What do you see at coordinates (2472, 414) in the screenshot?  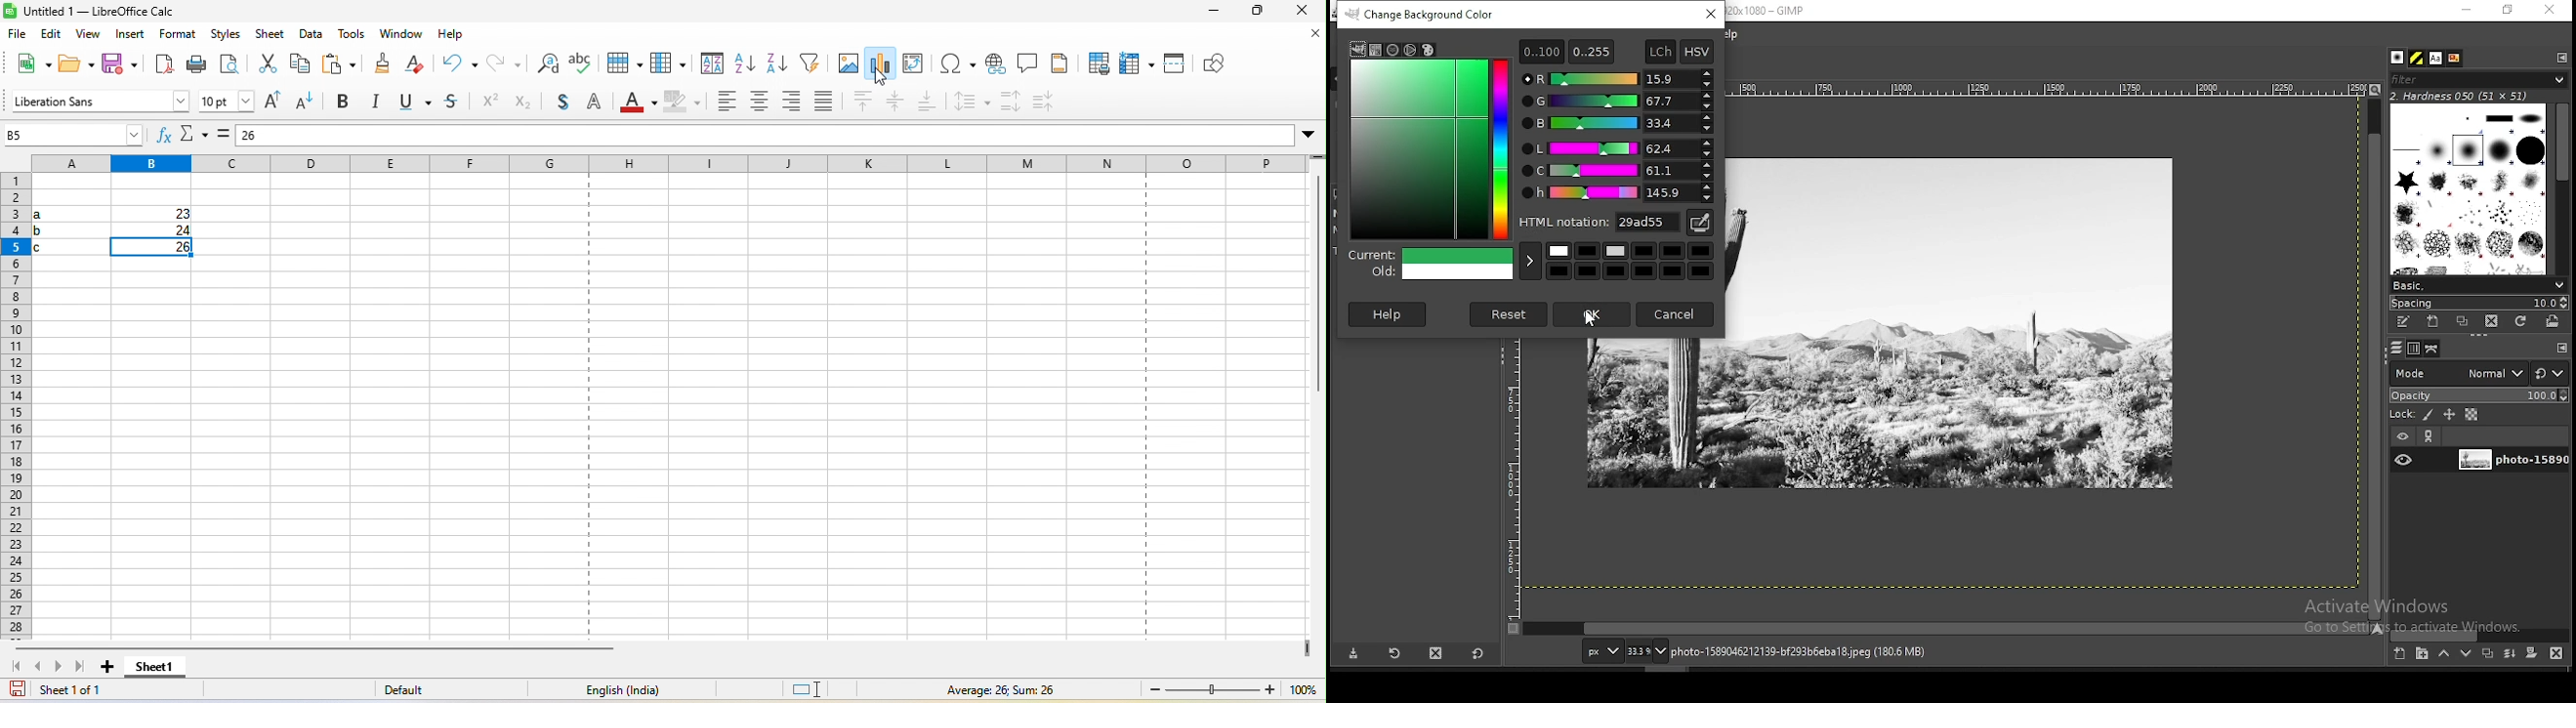 I see `lock alpha channel` at bounding box center [2472, 414].